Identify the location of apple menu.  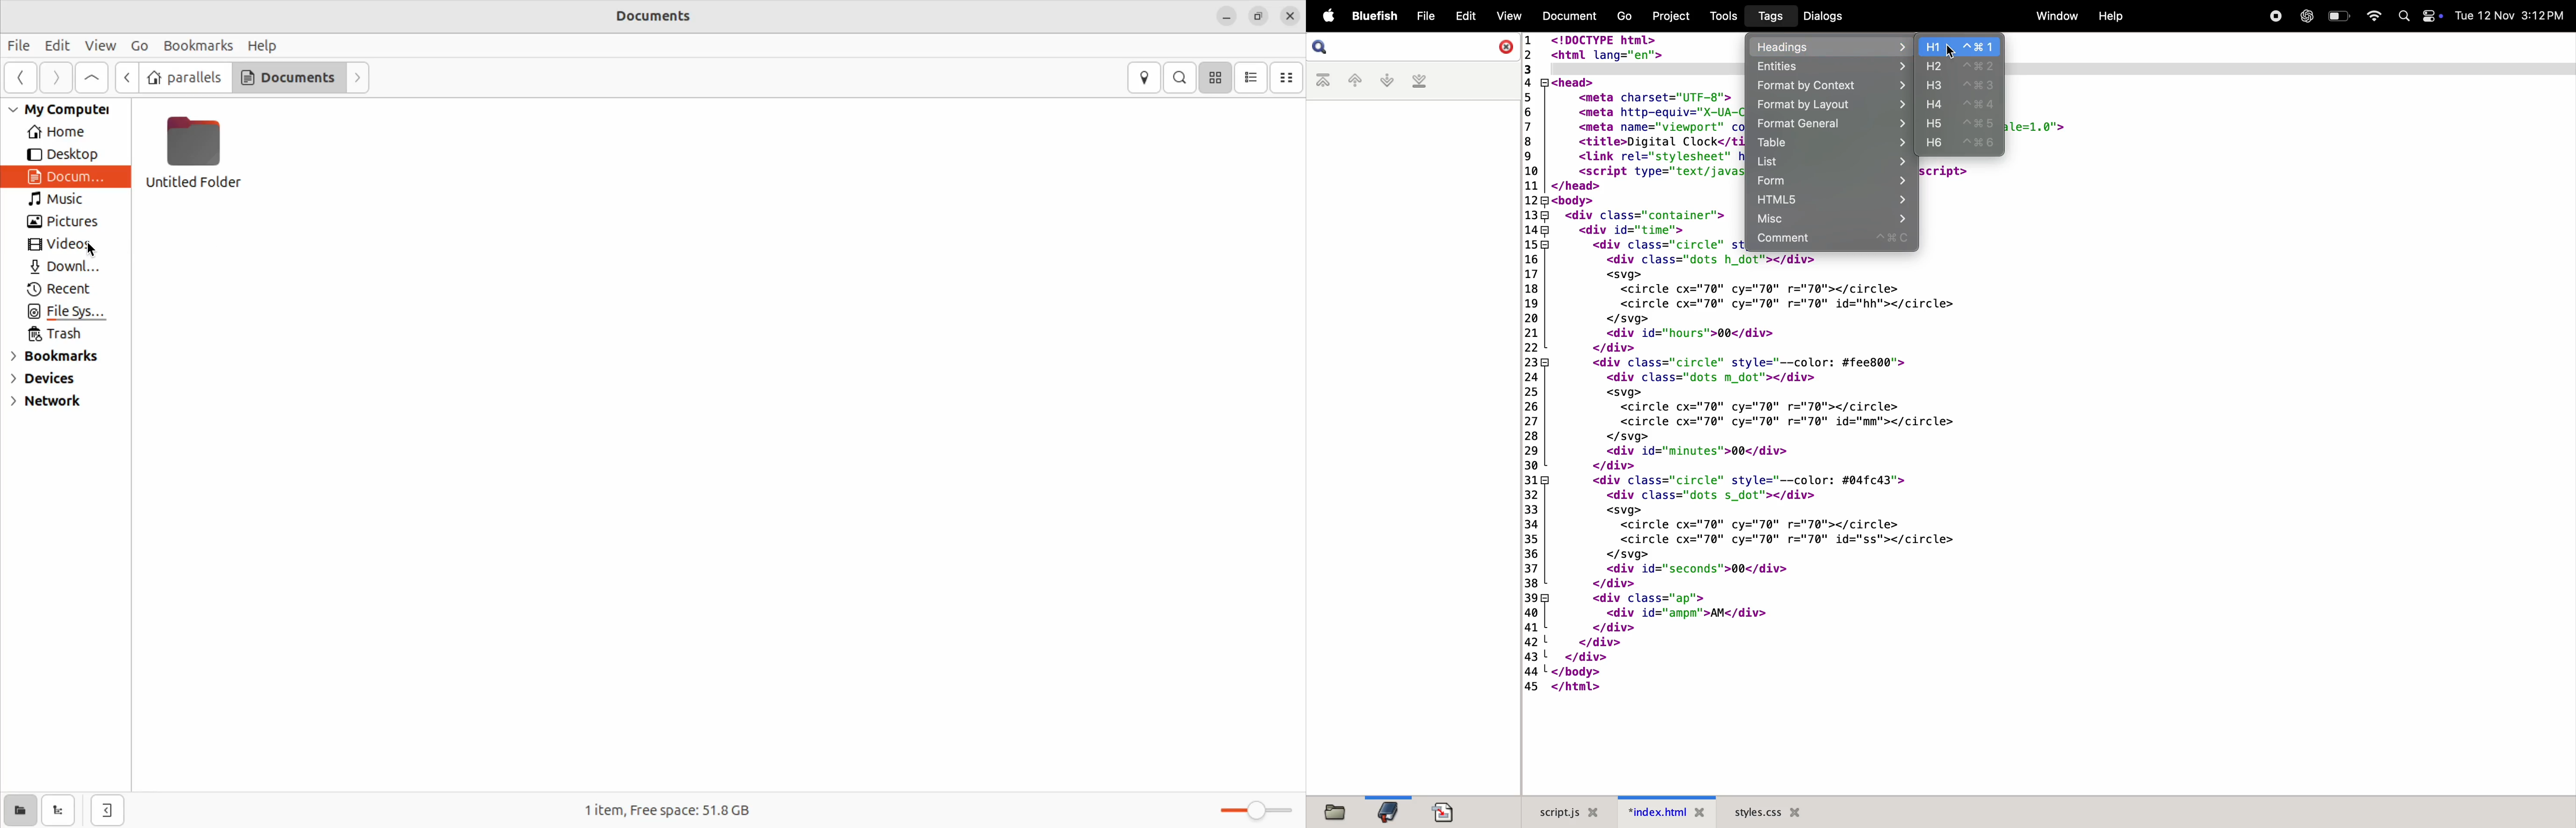
(1326, 17).